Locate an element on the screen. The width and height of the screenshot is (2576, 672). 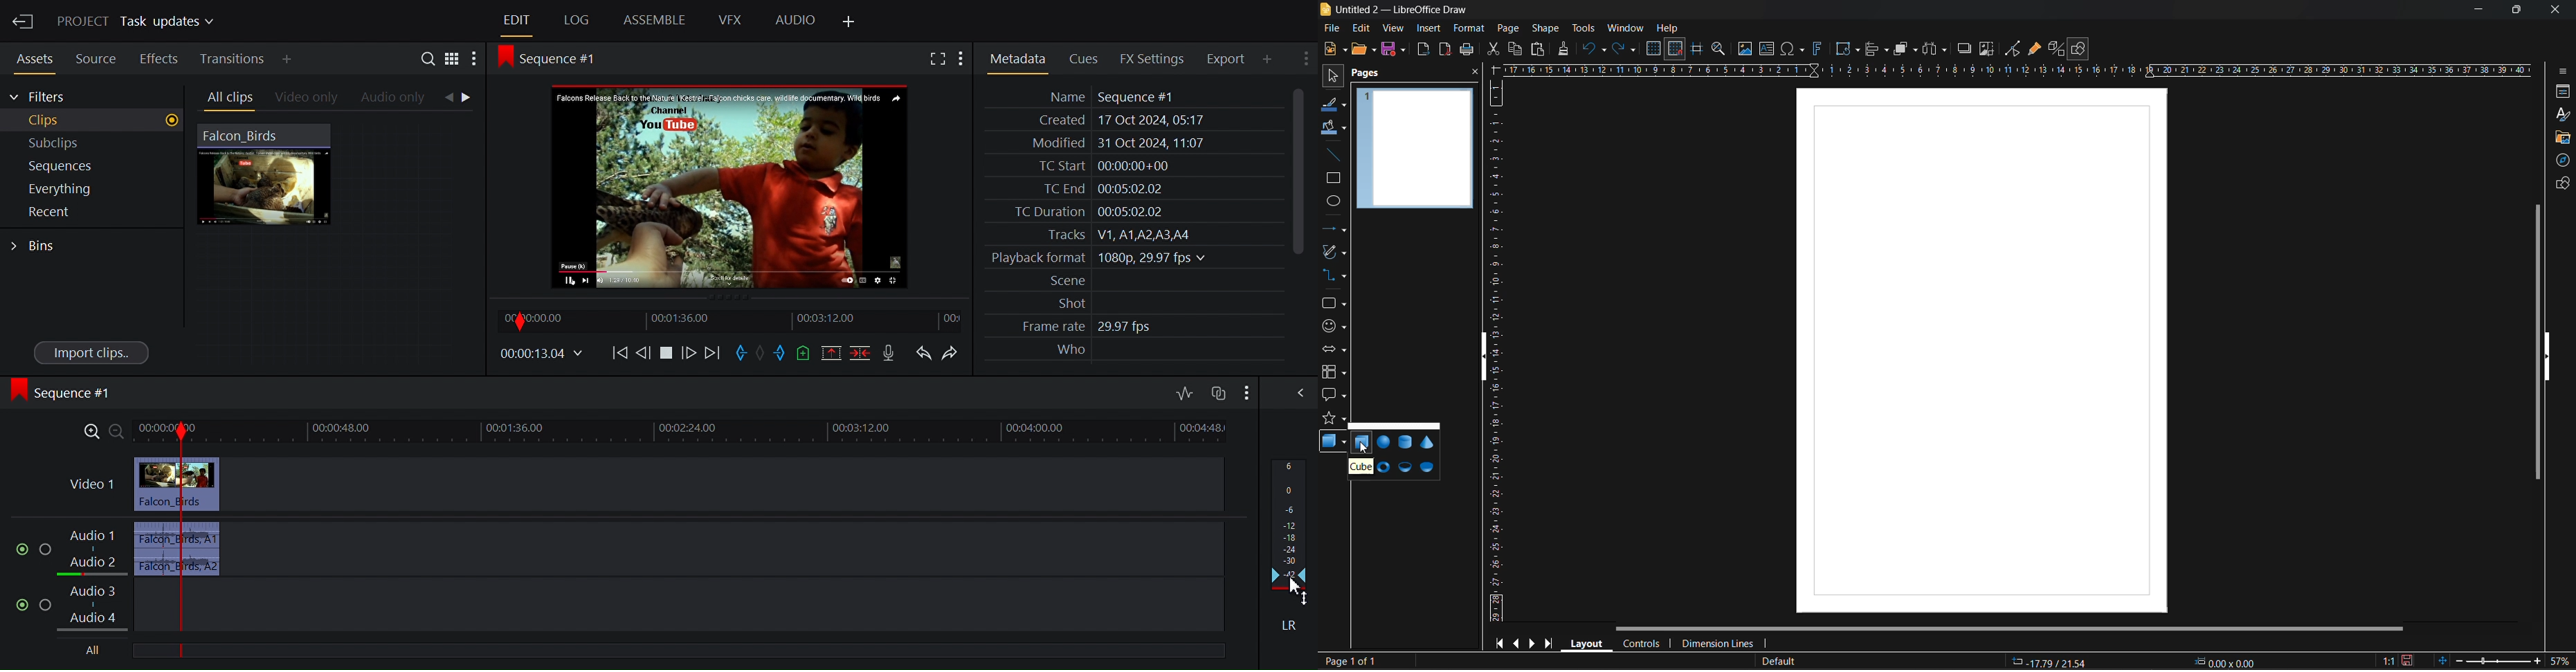
export as pdf is located at coordinates (1442, 49).